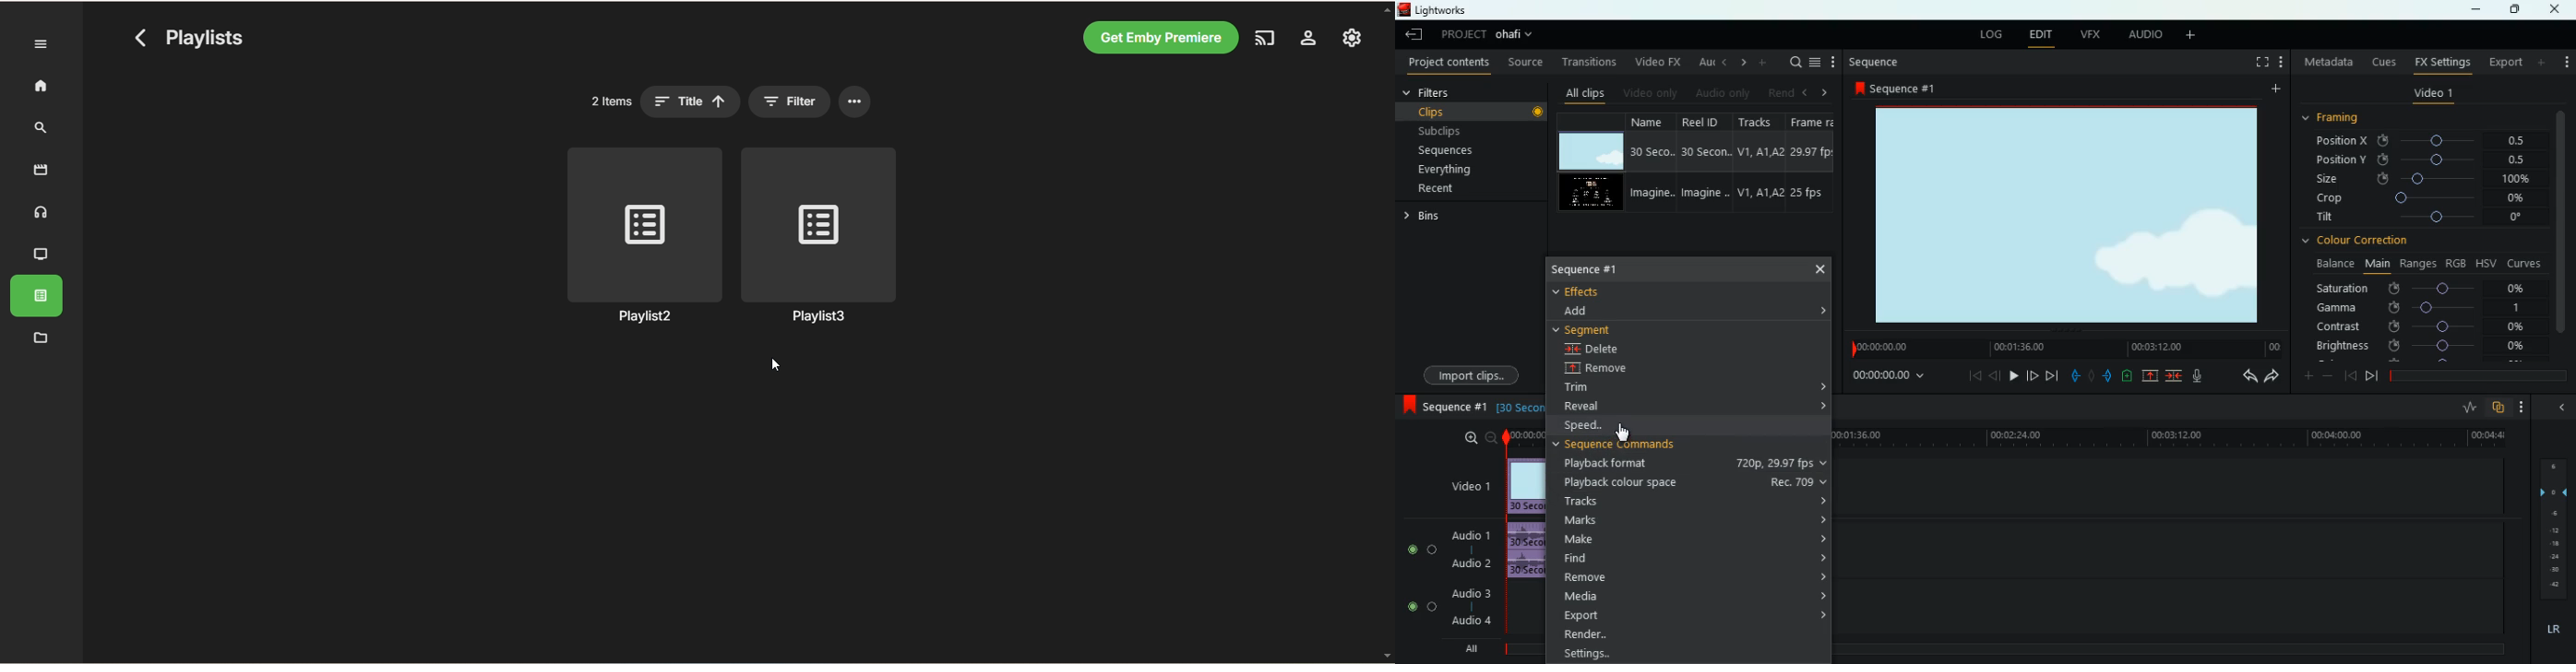 This screenshot has width=2576, height=672. I want to click on playlist3, so click(819, 236).